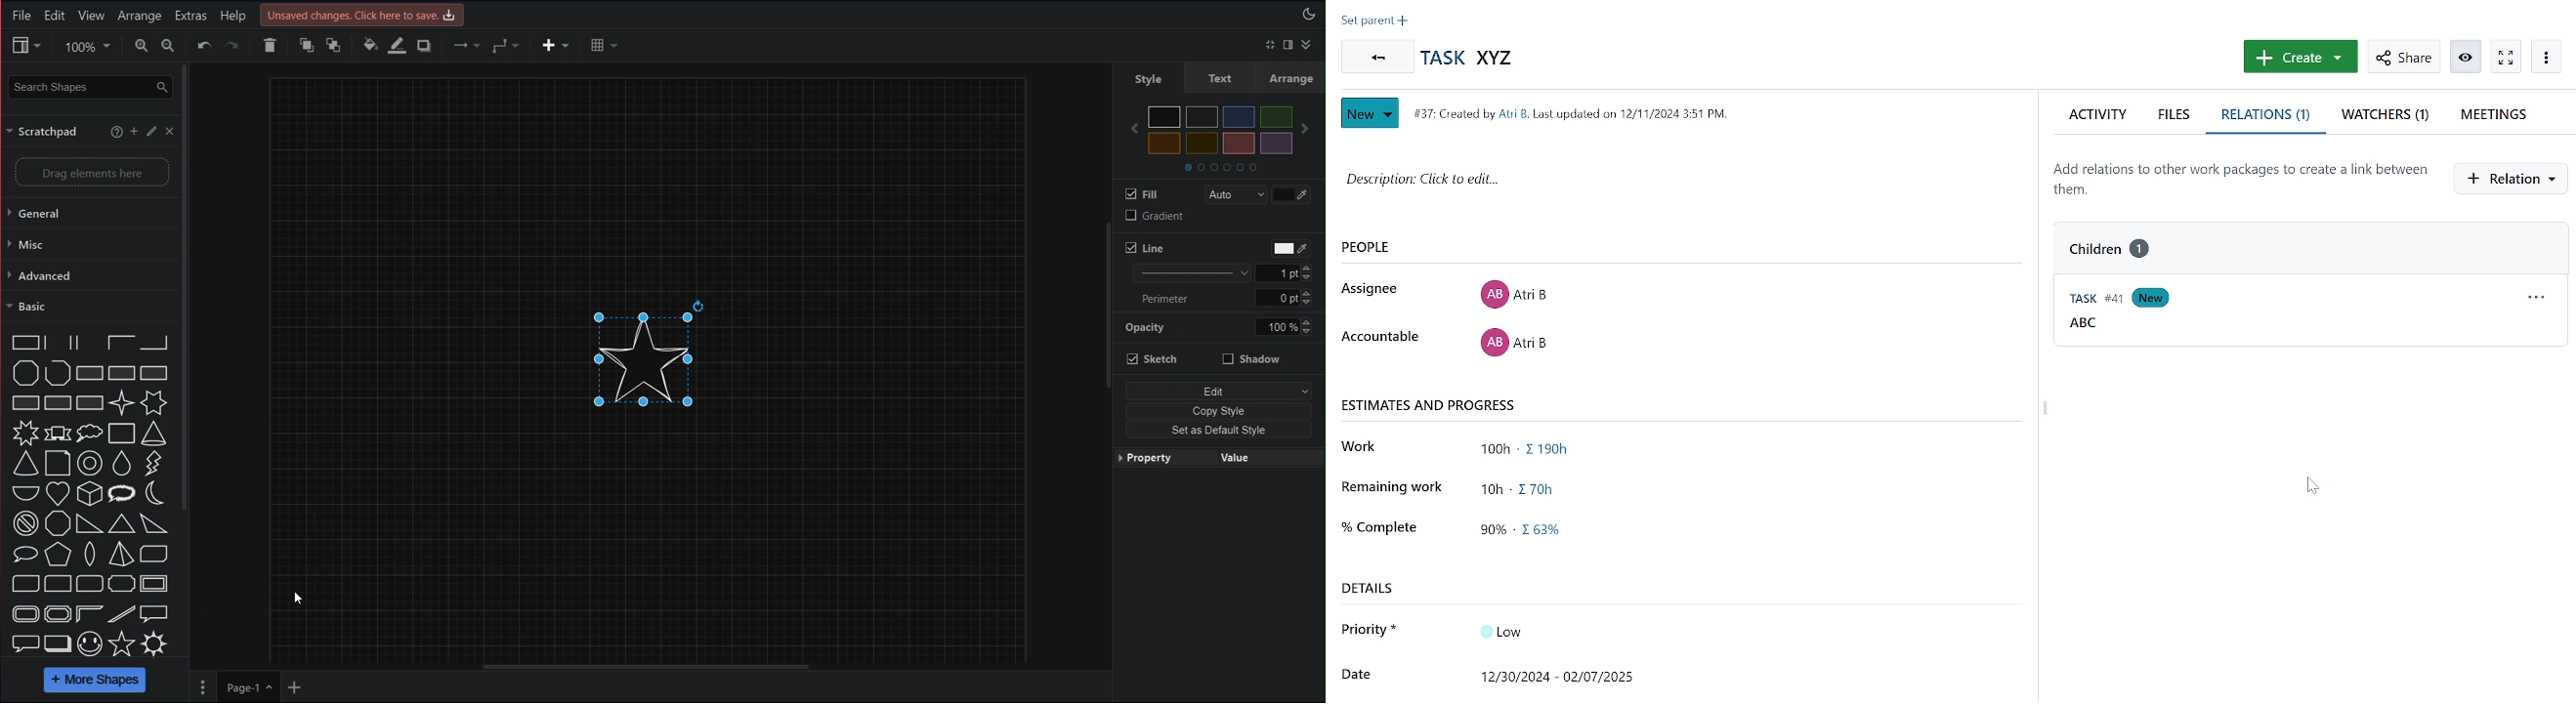 The height and width of the screenshot is (728, 2576). I want to click on rectangle with diagonal grid fill, so click(89, 403).